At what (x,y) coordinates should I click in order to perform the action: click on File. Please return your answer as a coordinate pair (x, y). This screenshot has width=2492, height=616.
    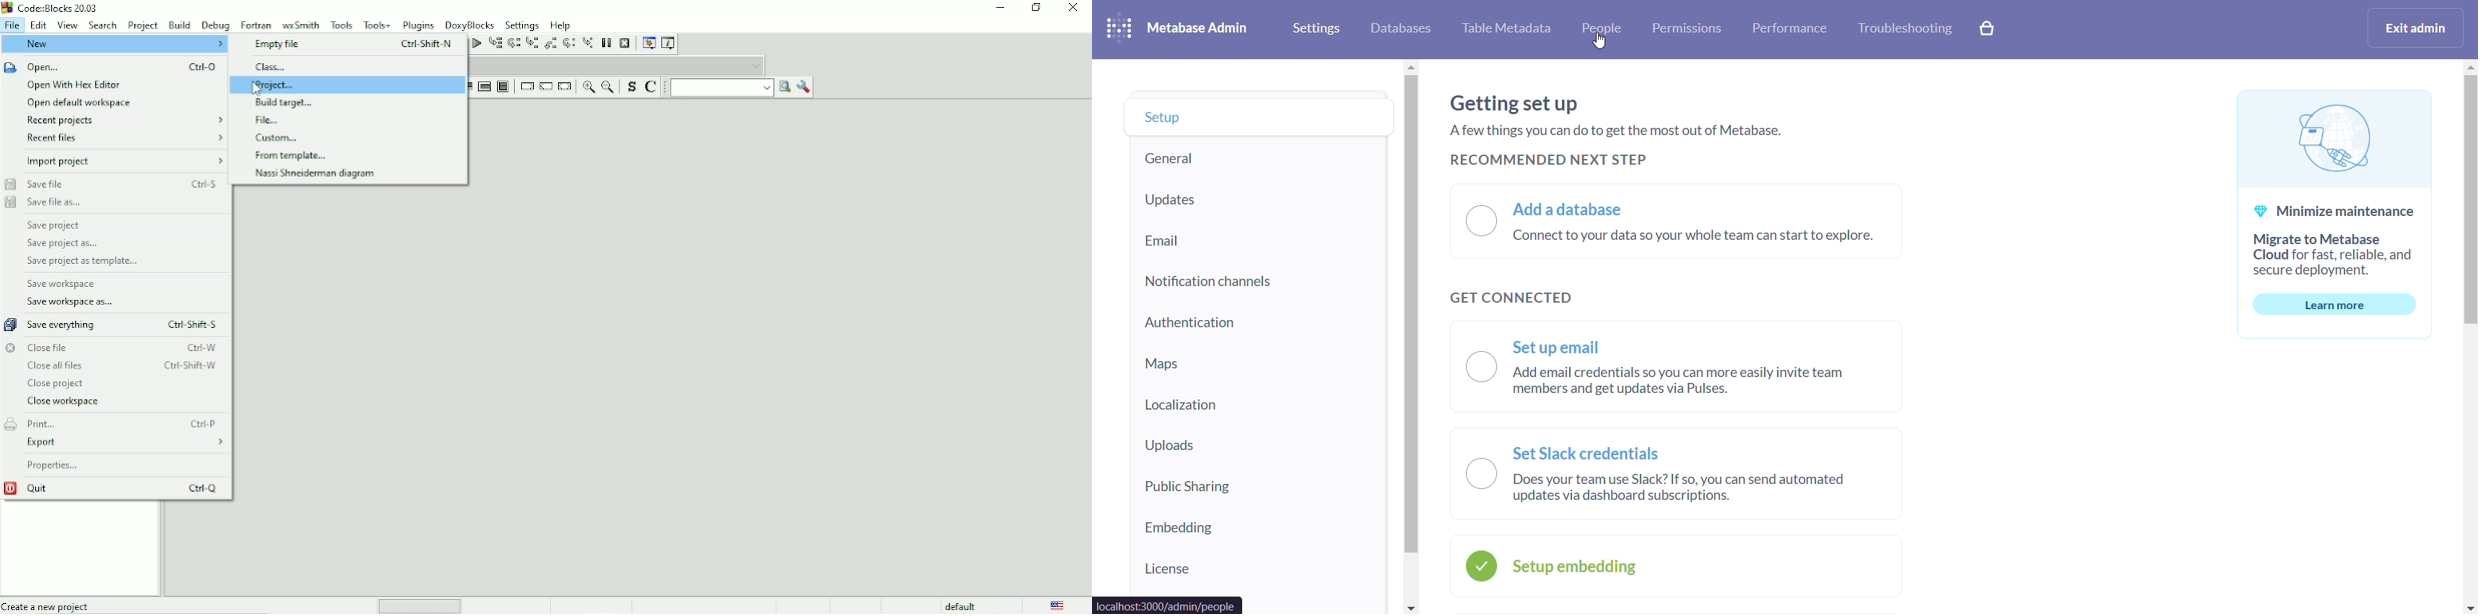
    Looking at the image, I should click on (270, 120).